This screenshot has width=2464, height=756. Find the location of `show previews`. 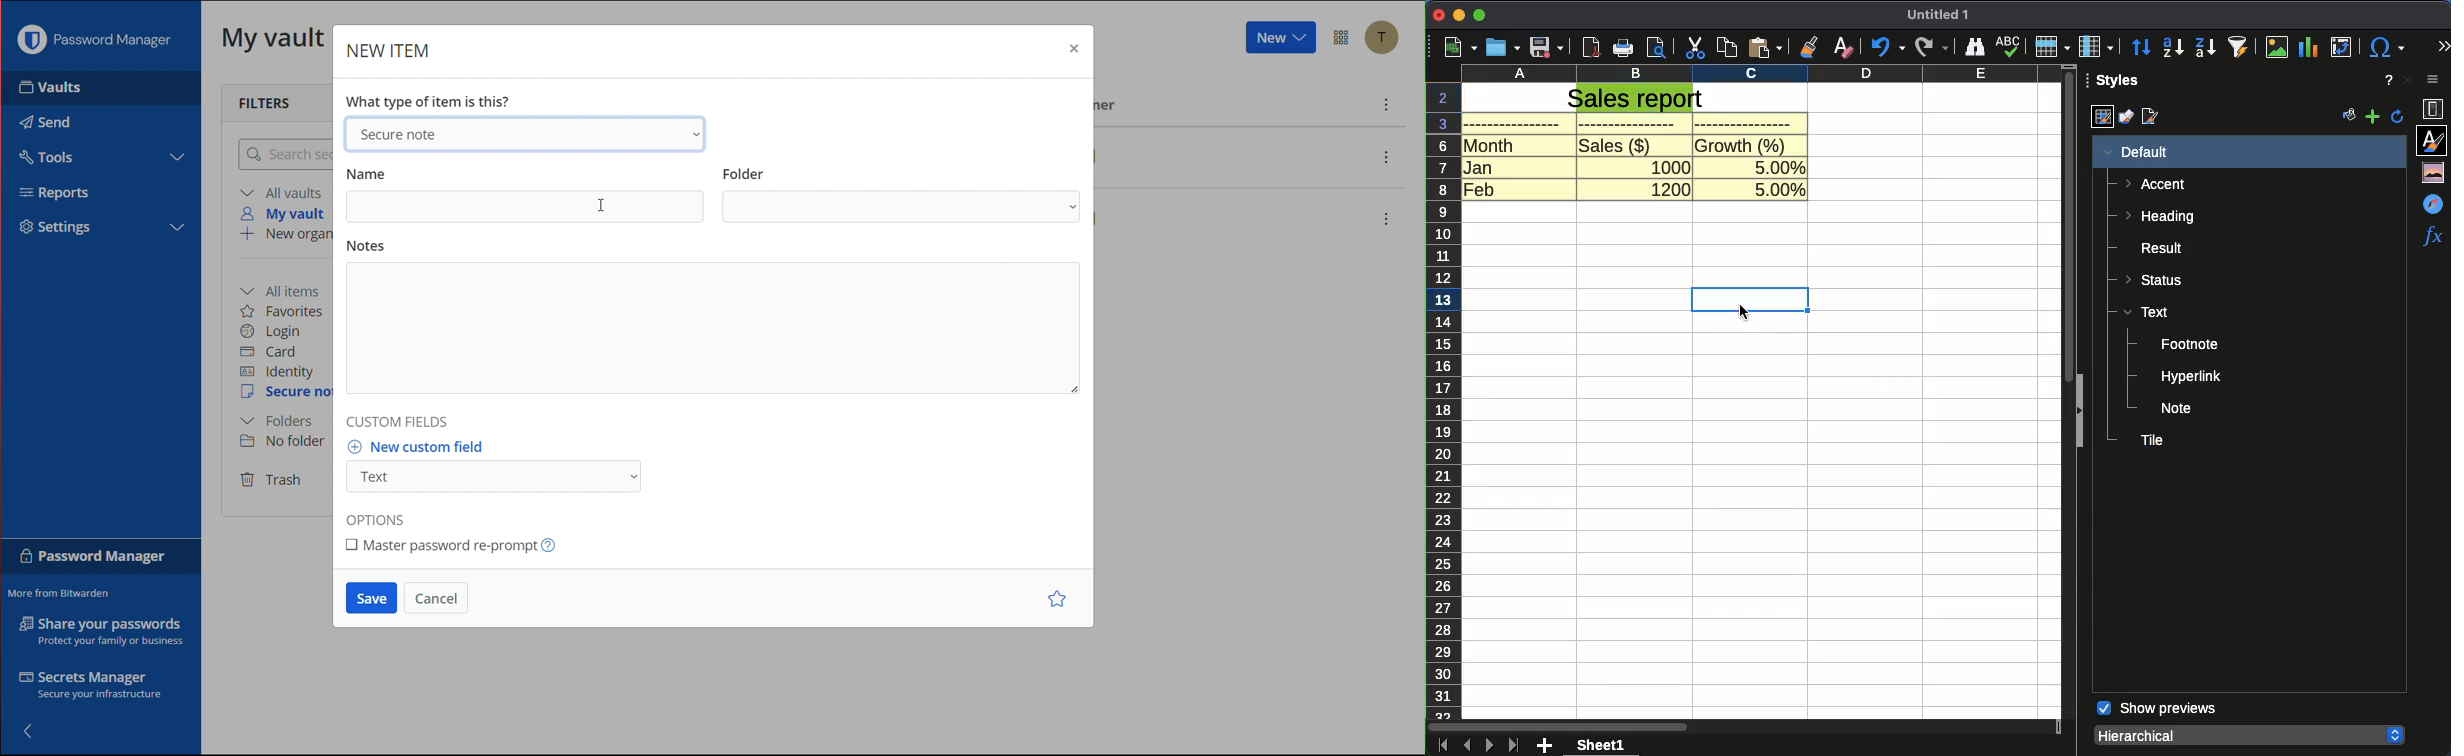

show previews is located at coordinates (2157, 709).